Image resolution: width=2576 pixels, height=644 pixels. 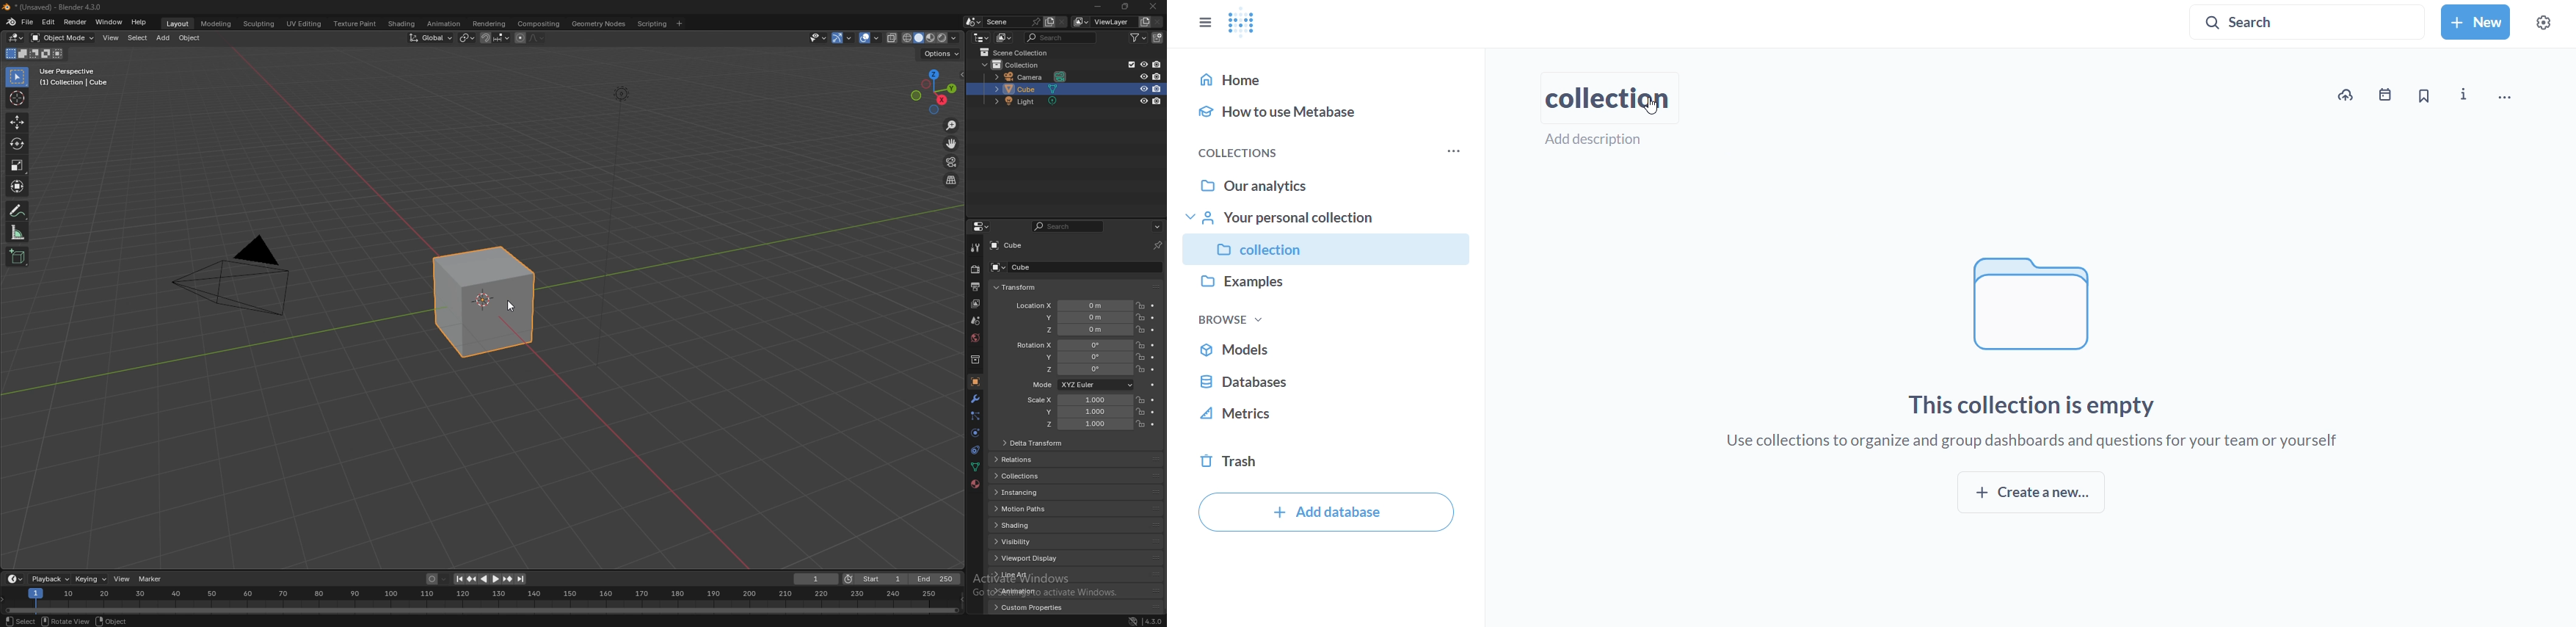 What do you see at coordinates (27, 22) in the screenshot?
I see `file` at bounding box center [27, 22].